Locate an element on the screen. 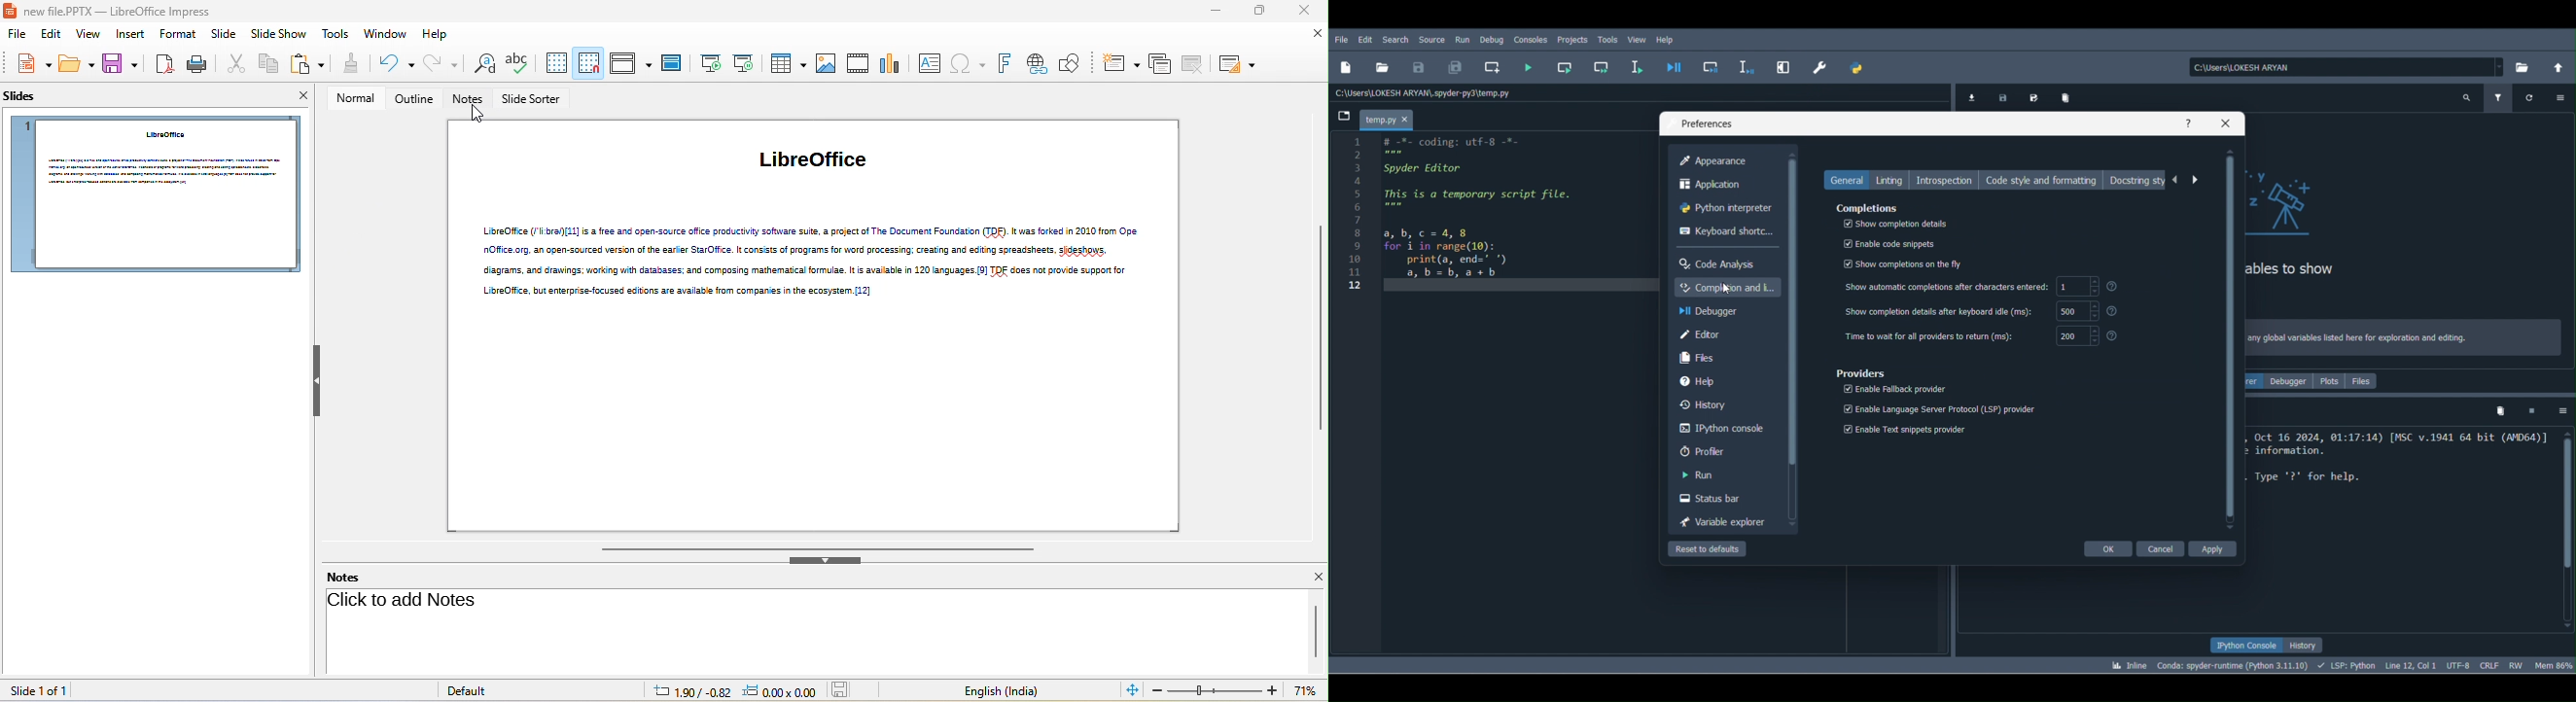 The height and width of the screenshot is (728, 2576). Refresh variables is located at coordinates (2531, 98).